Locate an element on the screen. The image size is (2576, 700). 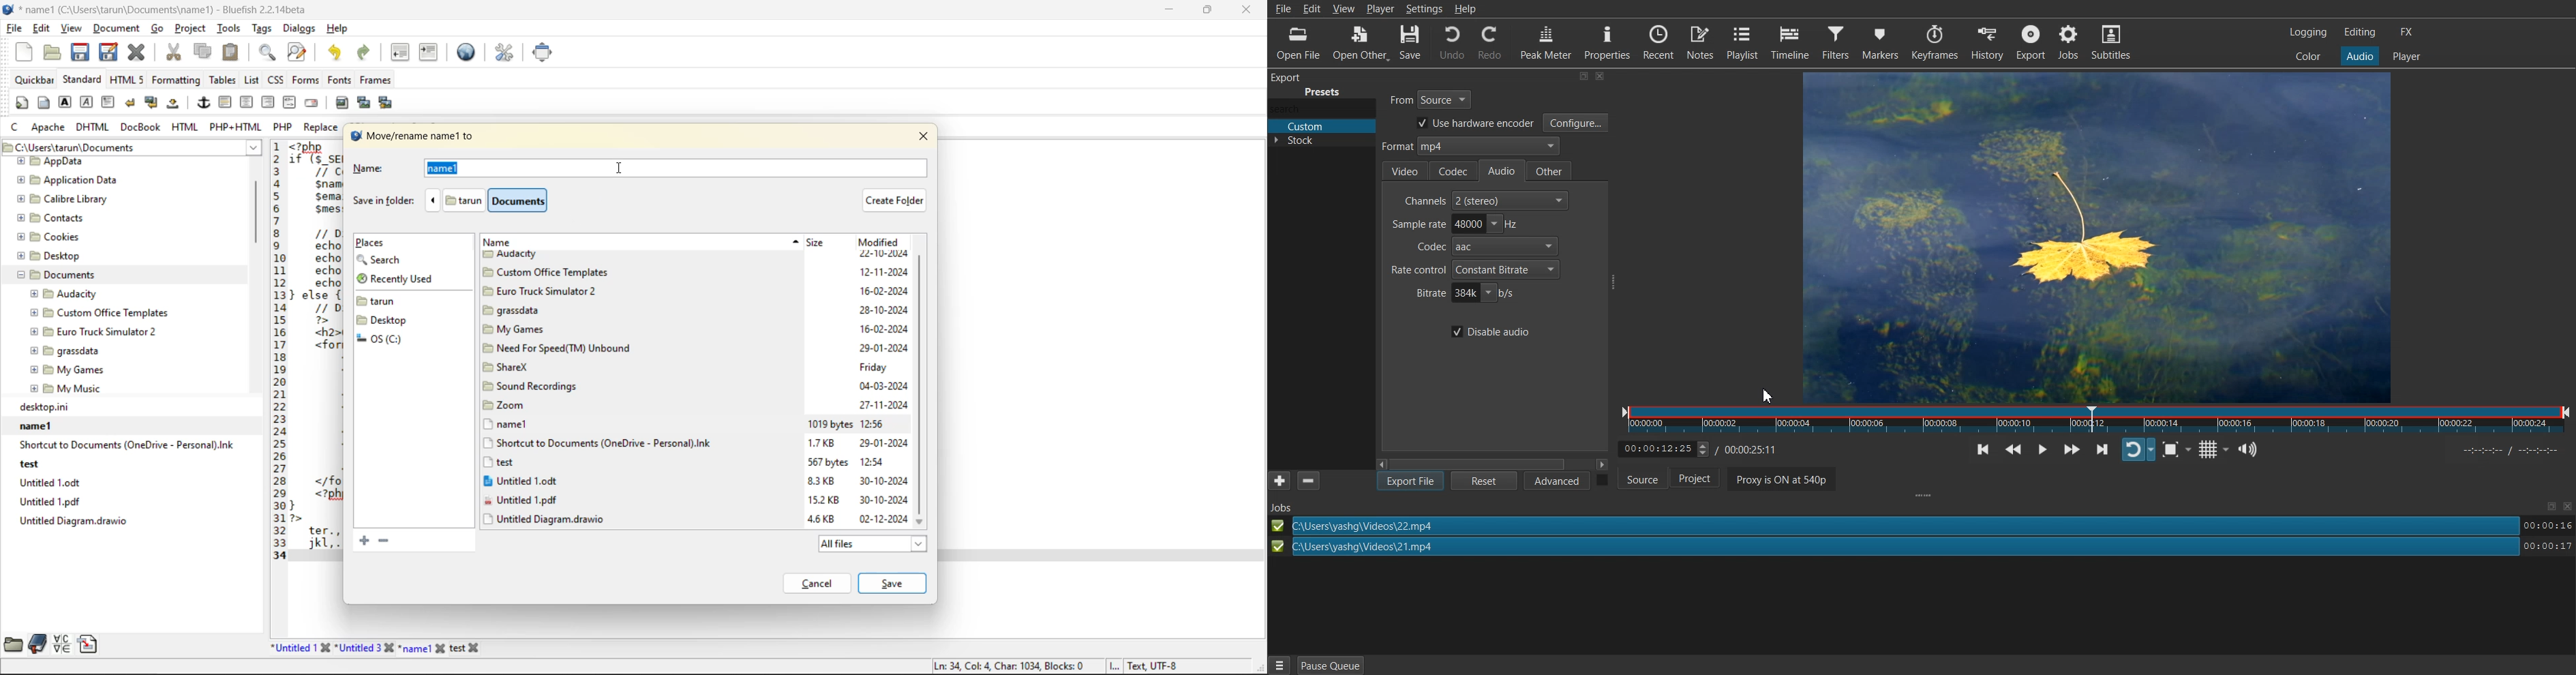
Subtitles is located at coordinates (2111, 41).